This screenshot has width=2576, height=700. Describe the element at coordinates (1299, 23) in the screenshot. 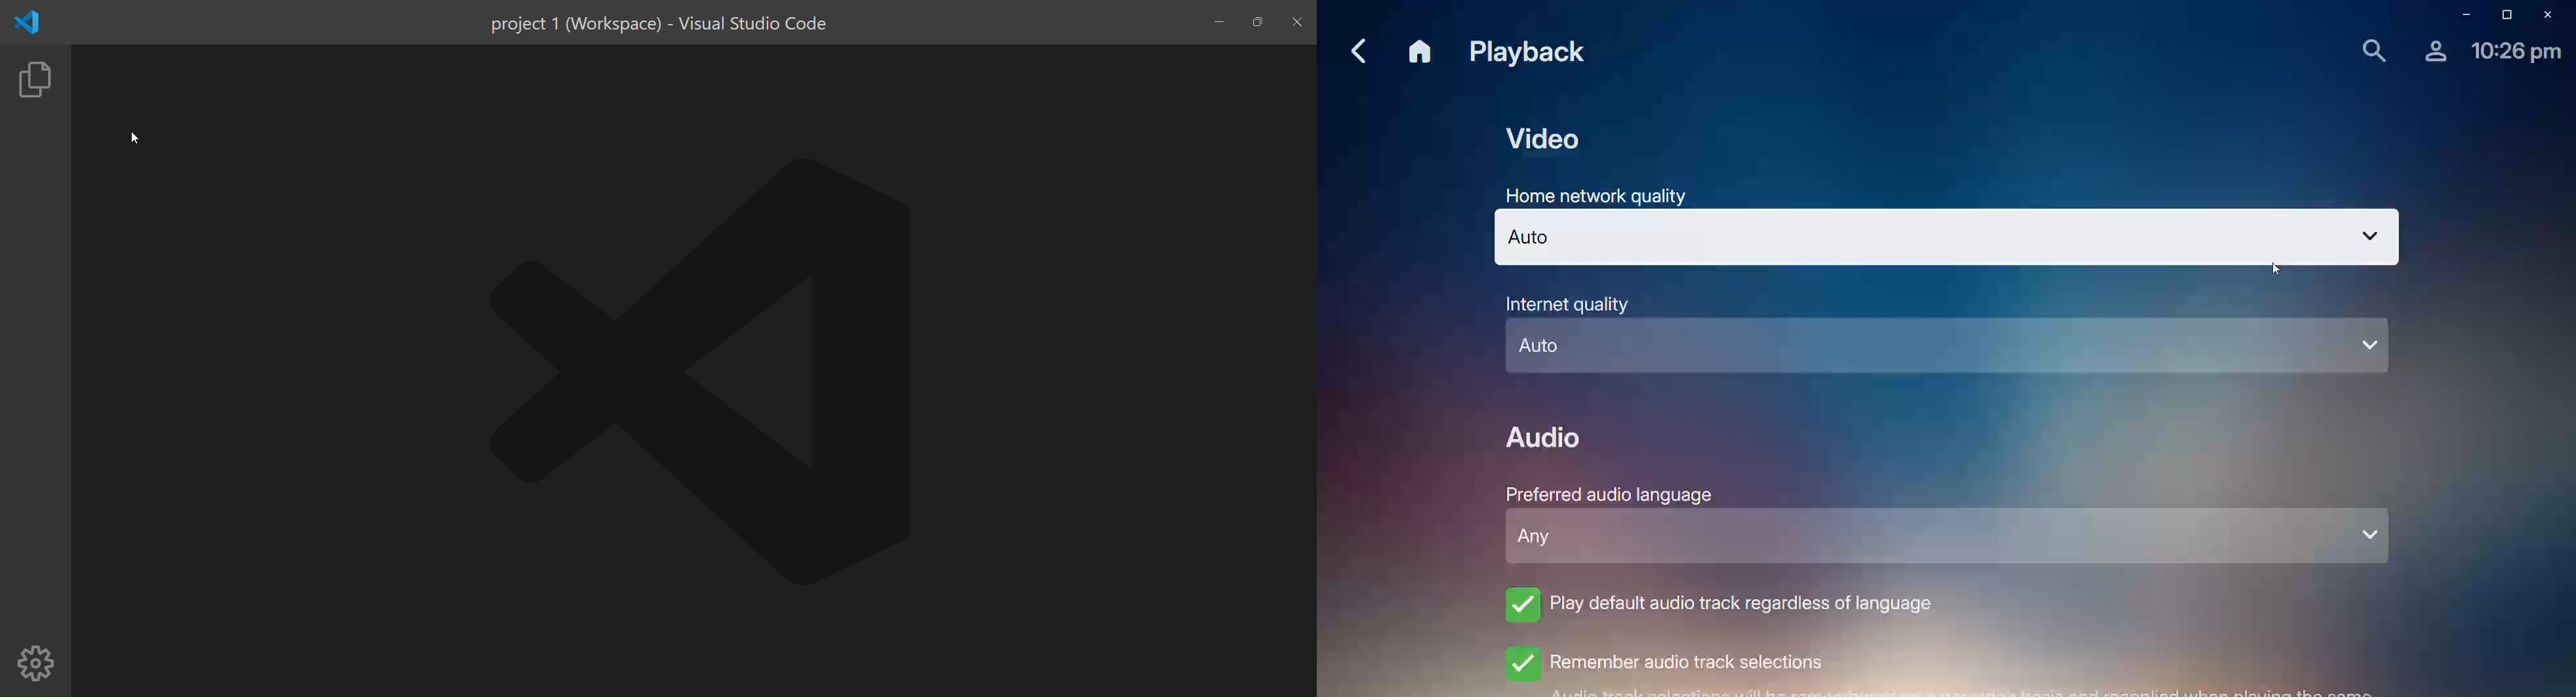

I see `close` at that location.